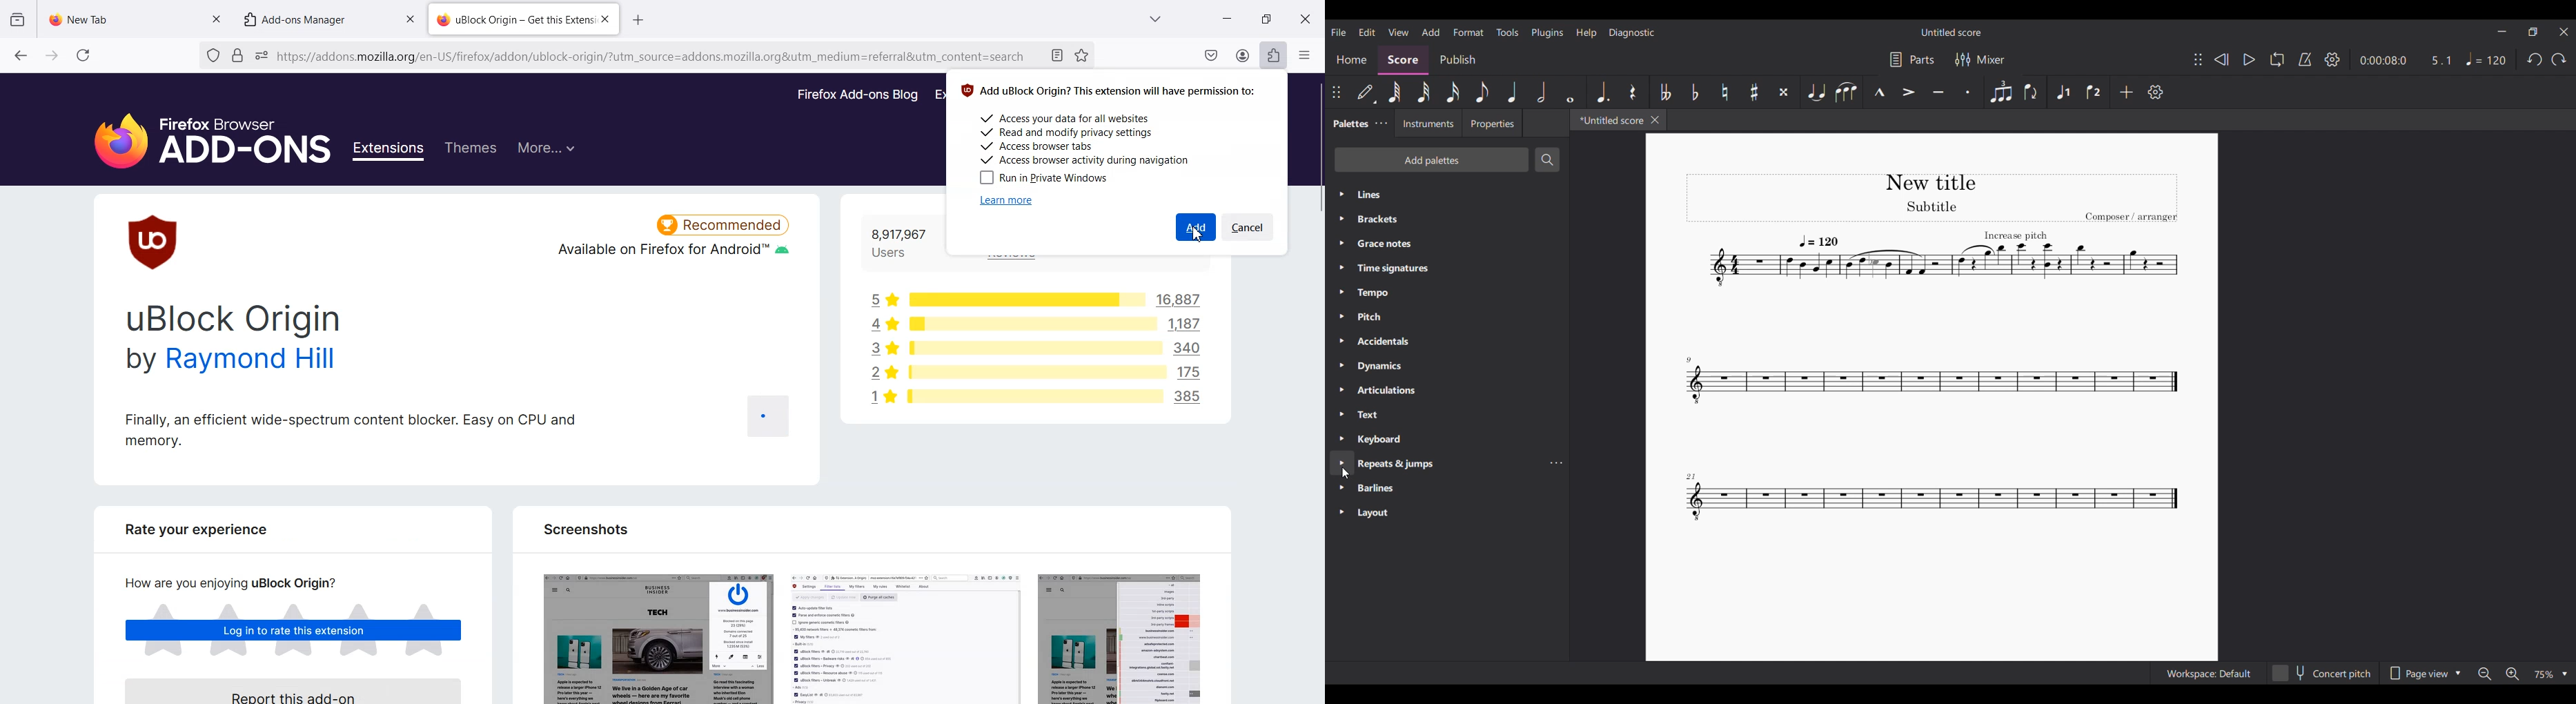  I want to click on cursor, so click(1193, 235).